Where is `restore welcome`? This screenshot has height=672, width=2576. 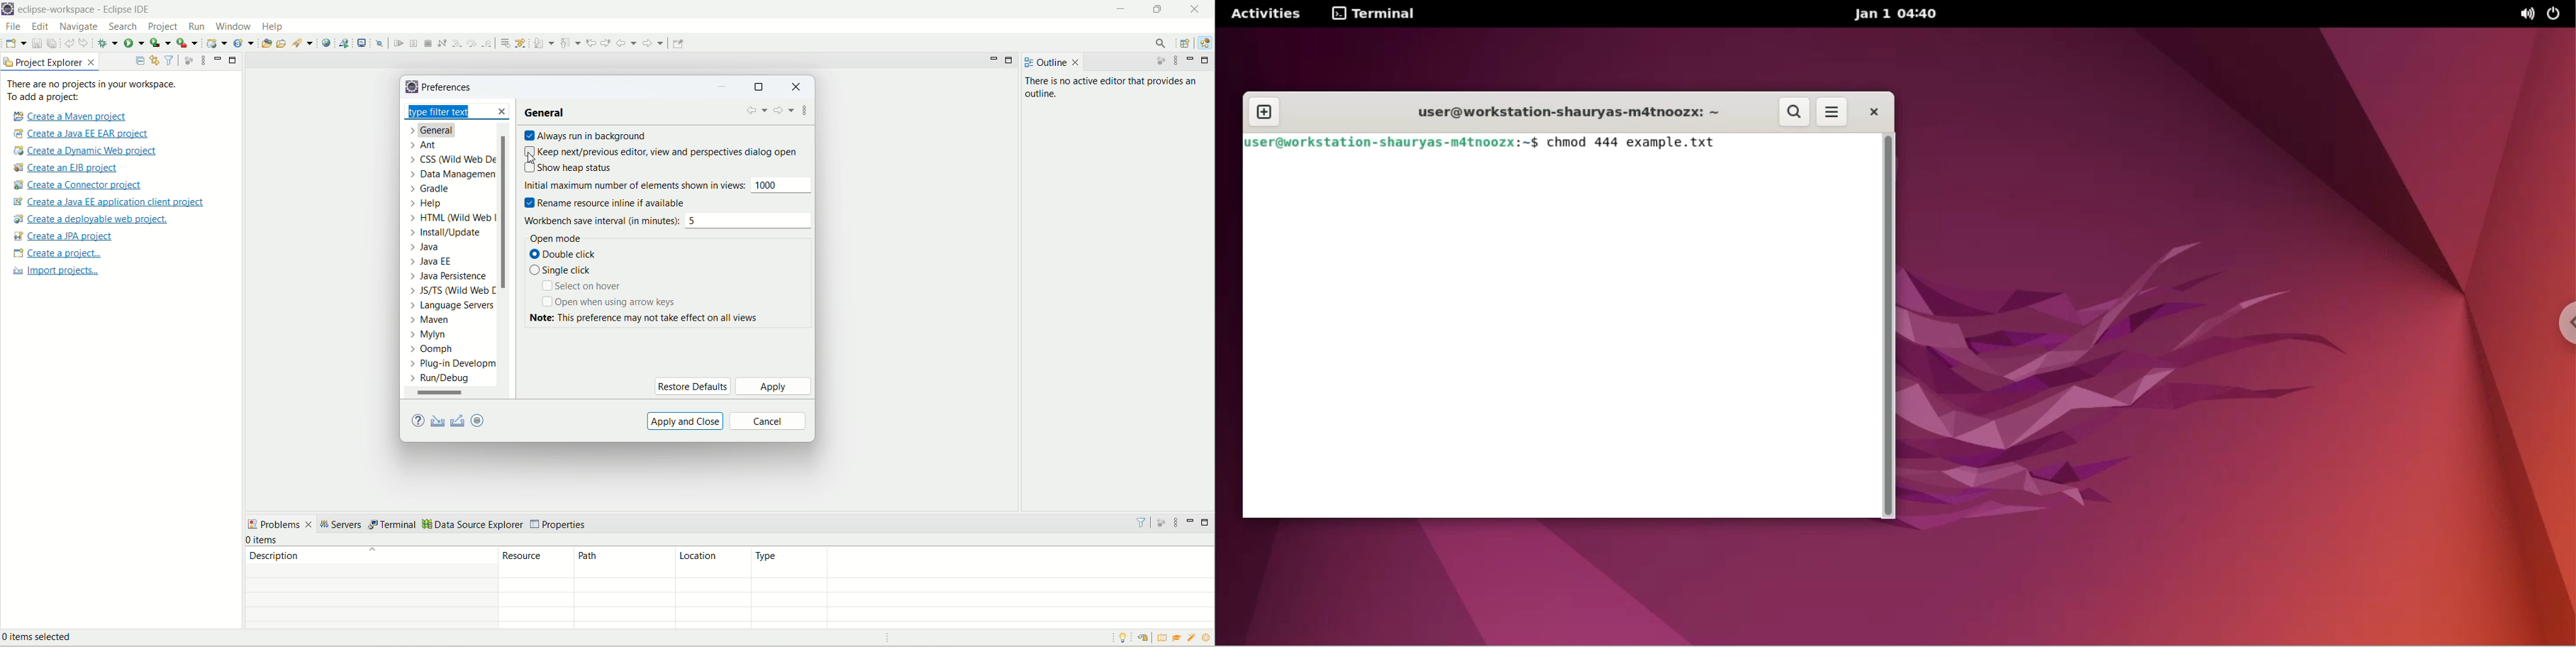
restore welcome is located at coordinates (1142, 638).